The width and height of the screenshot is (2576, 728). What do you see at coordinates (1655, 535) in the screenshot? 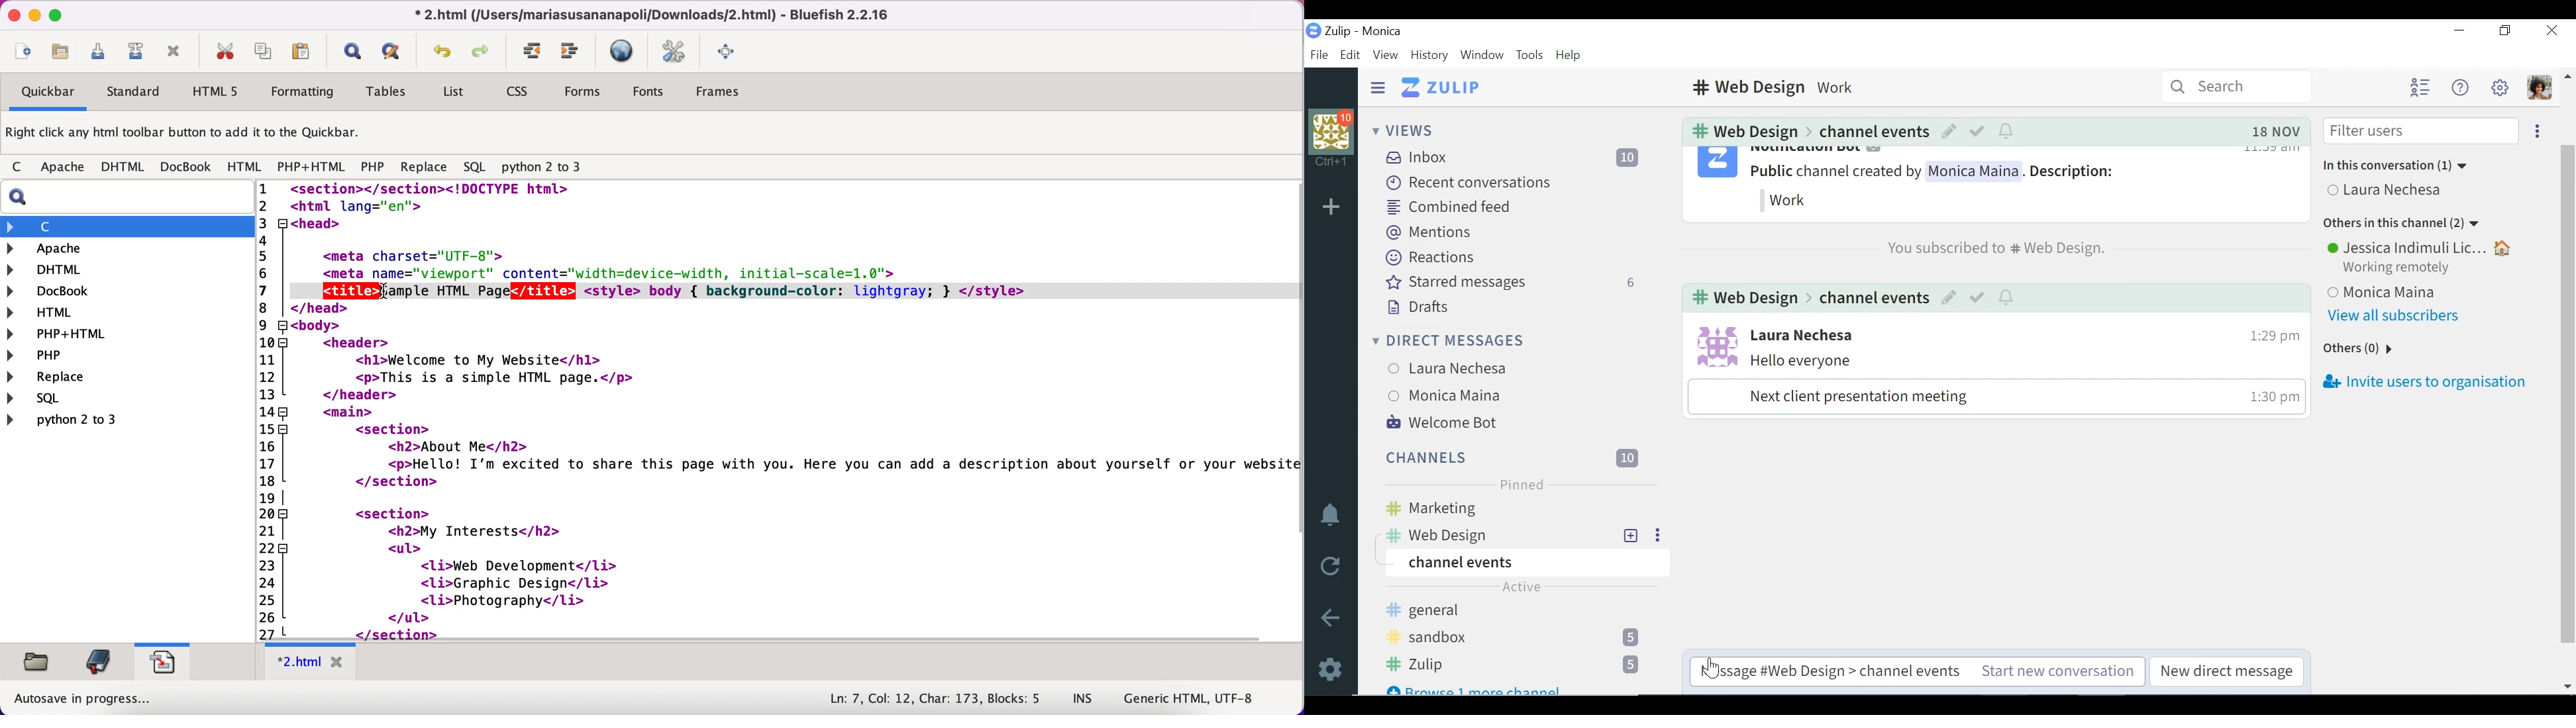
I see `Ellipsis` at bounding box center [1655, 535].